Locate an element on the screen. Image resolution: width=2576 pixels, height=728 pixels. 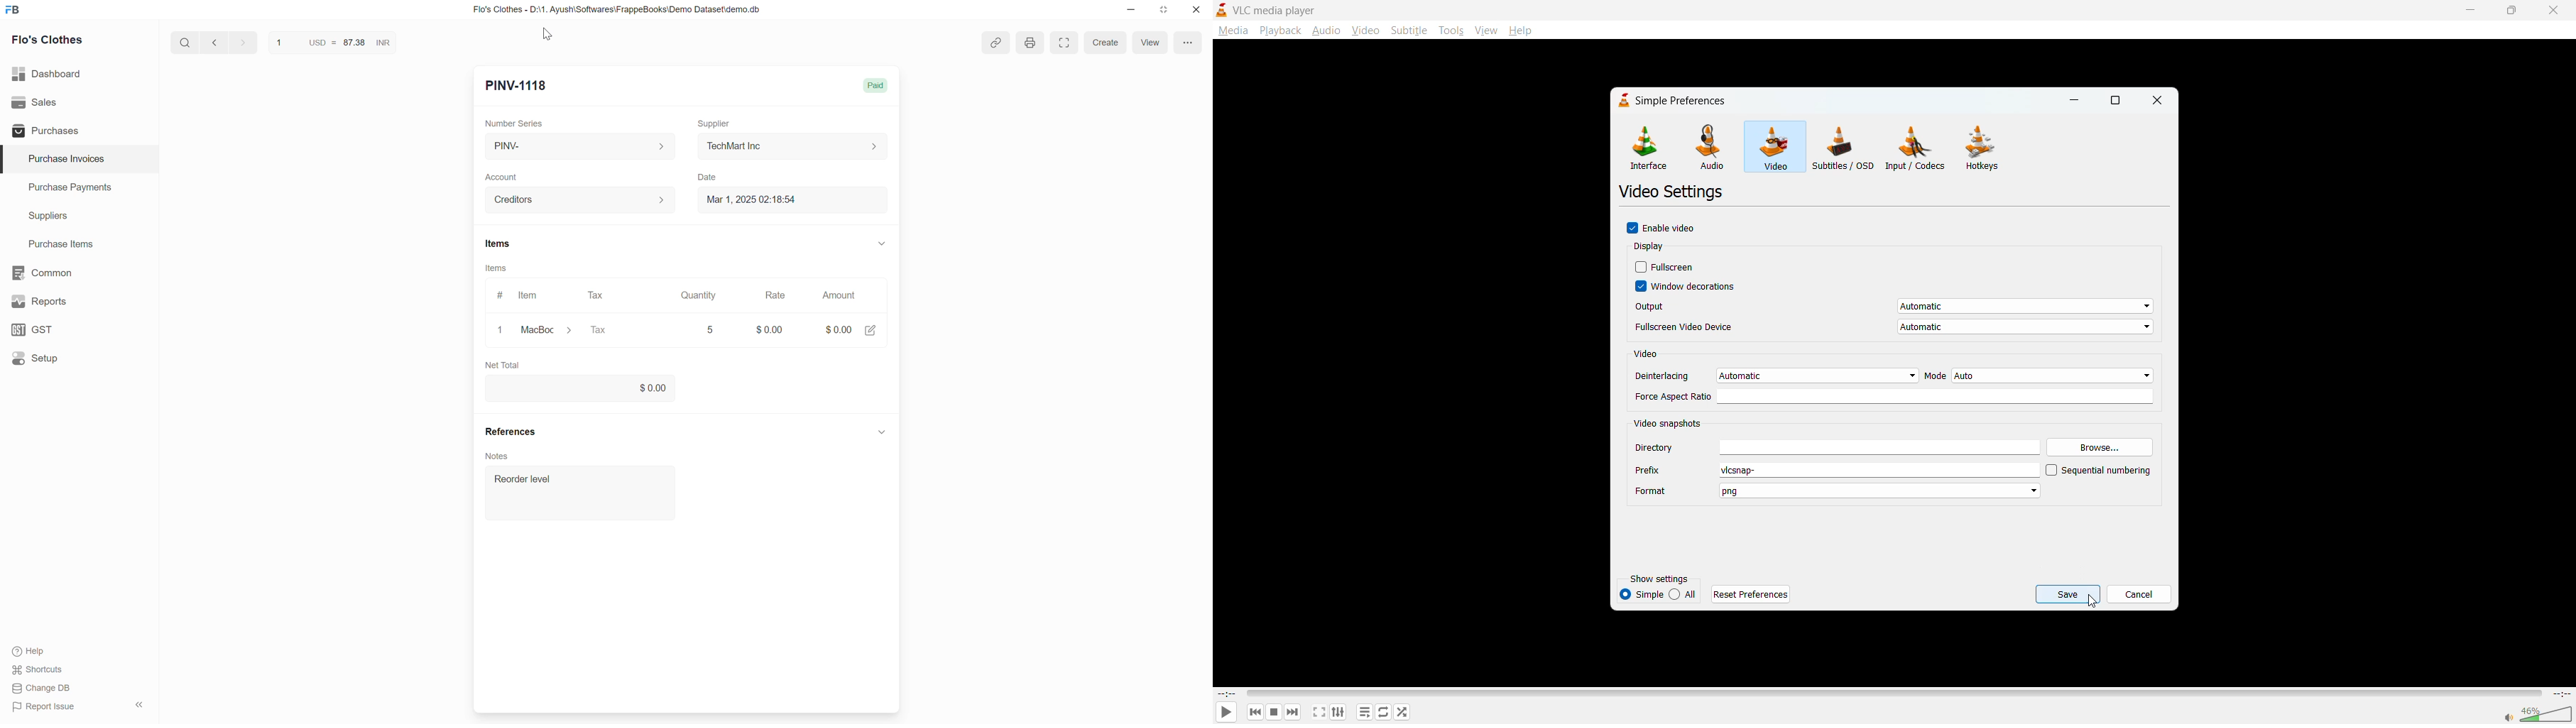
create is located at coordinates (1105, 43).